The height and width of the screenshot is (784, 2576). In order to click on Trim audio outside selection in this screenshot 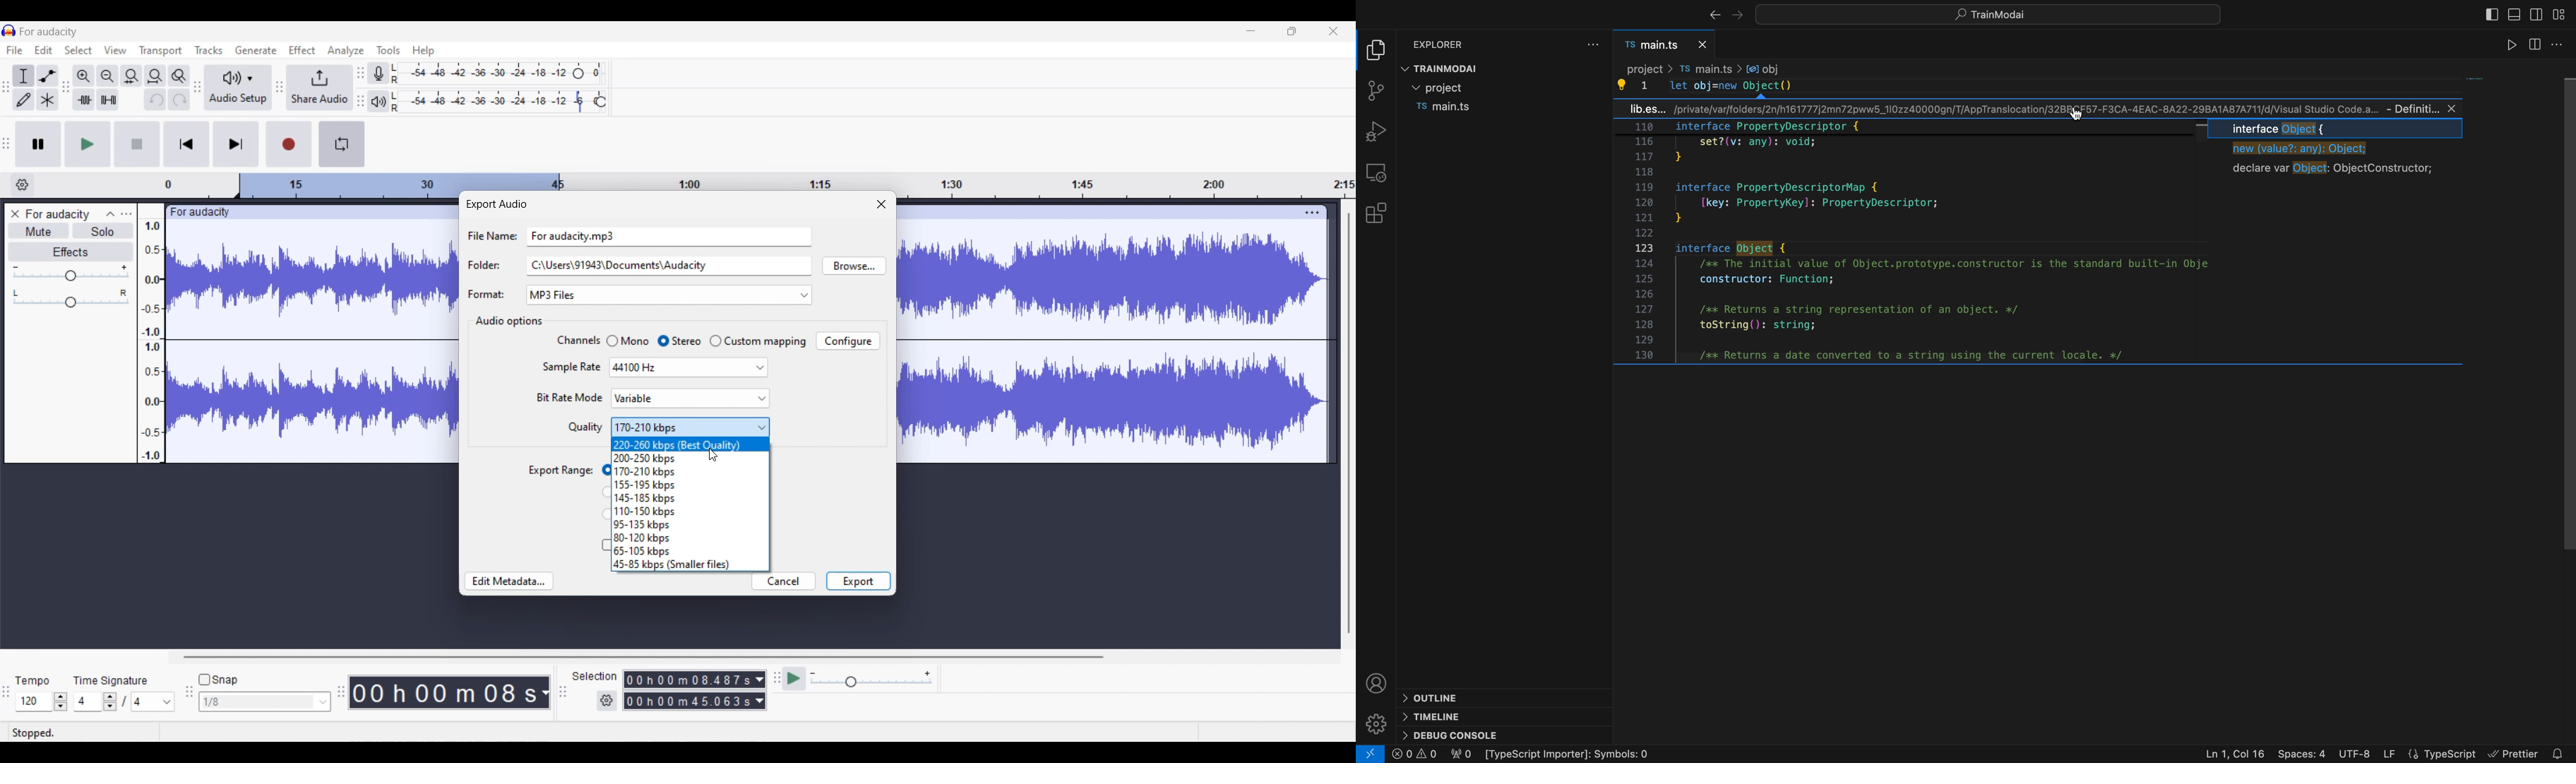, I will do `click(84, 100)`.